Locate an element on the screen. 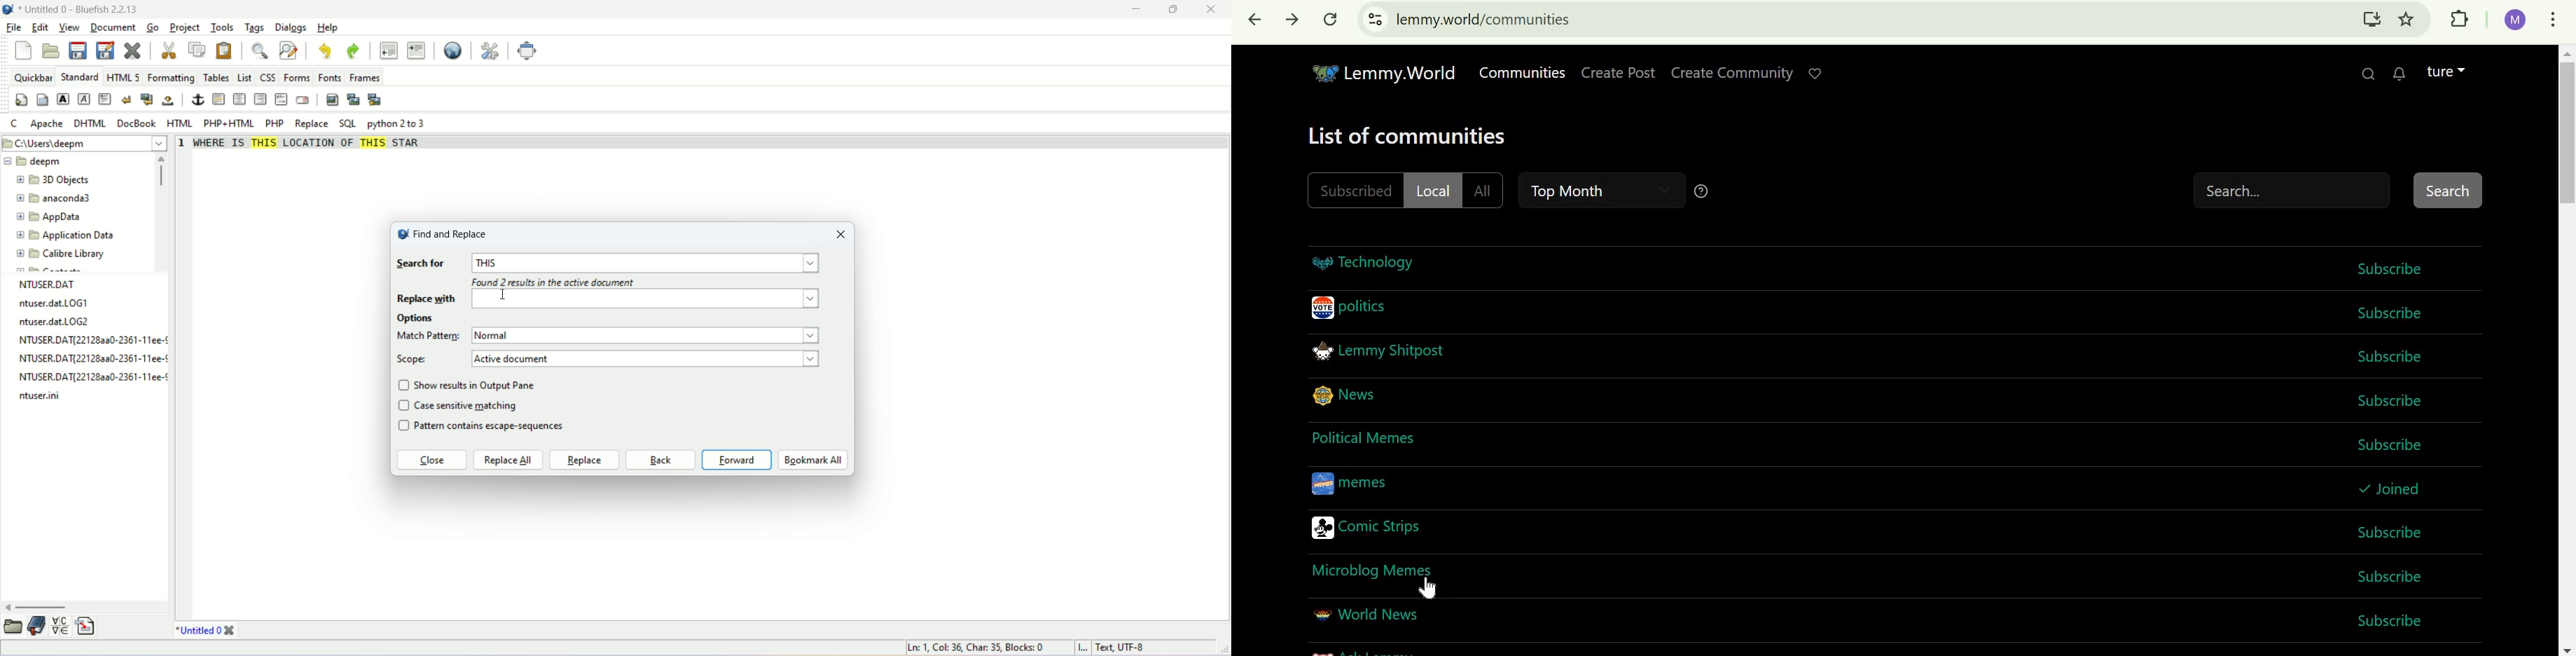 Image resolution: width=2576 pixels, height=672 pixels. HTML is located at coordinates (182, 123).